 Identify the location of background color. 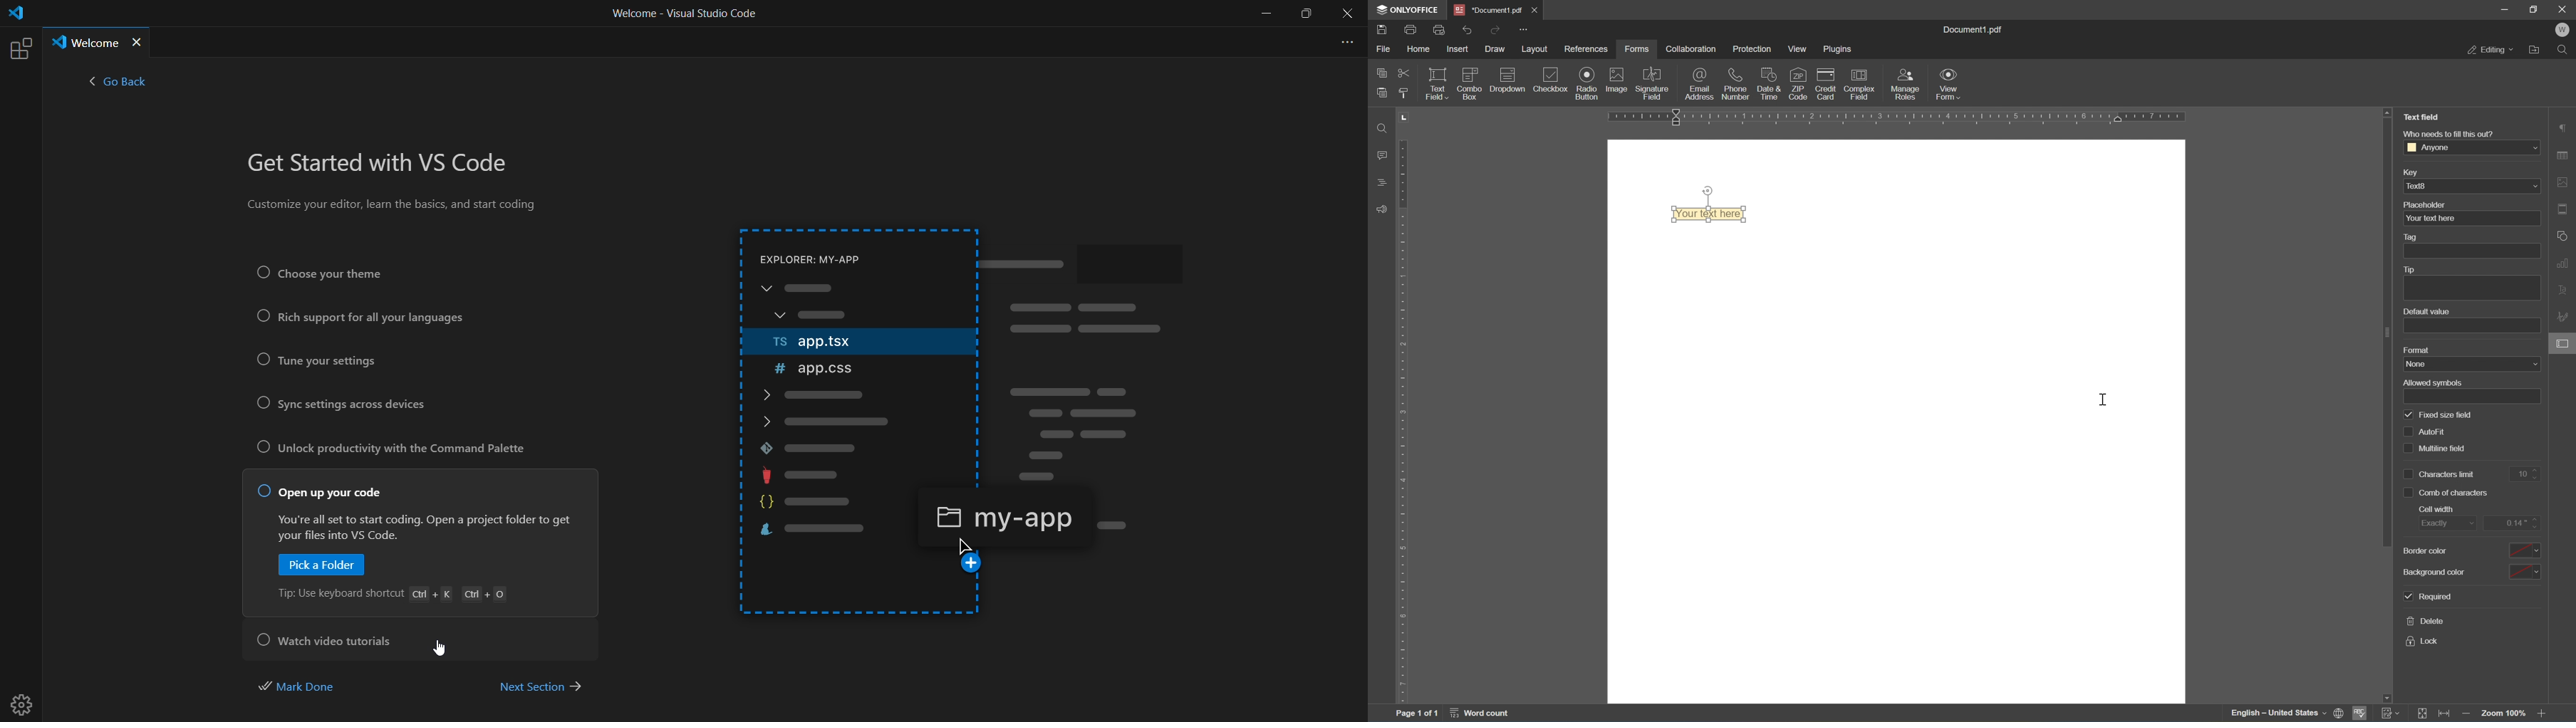
(2474, 572).